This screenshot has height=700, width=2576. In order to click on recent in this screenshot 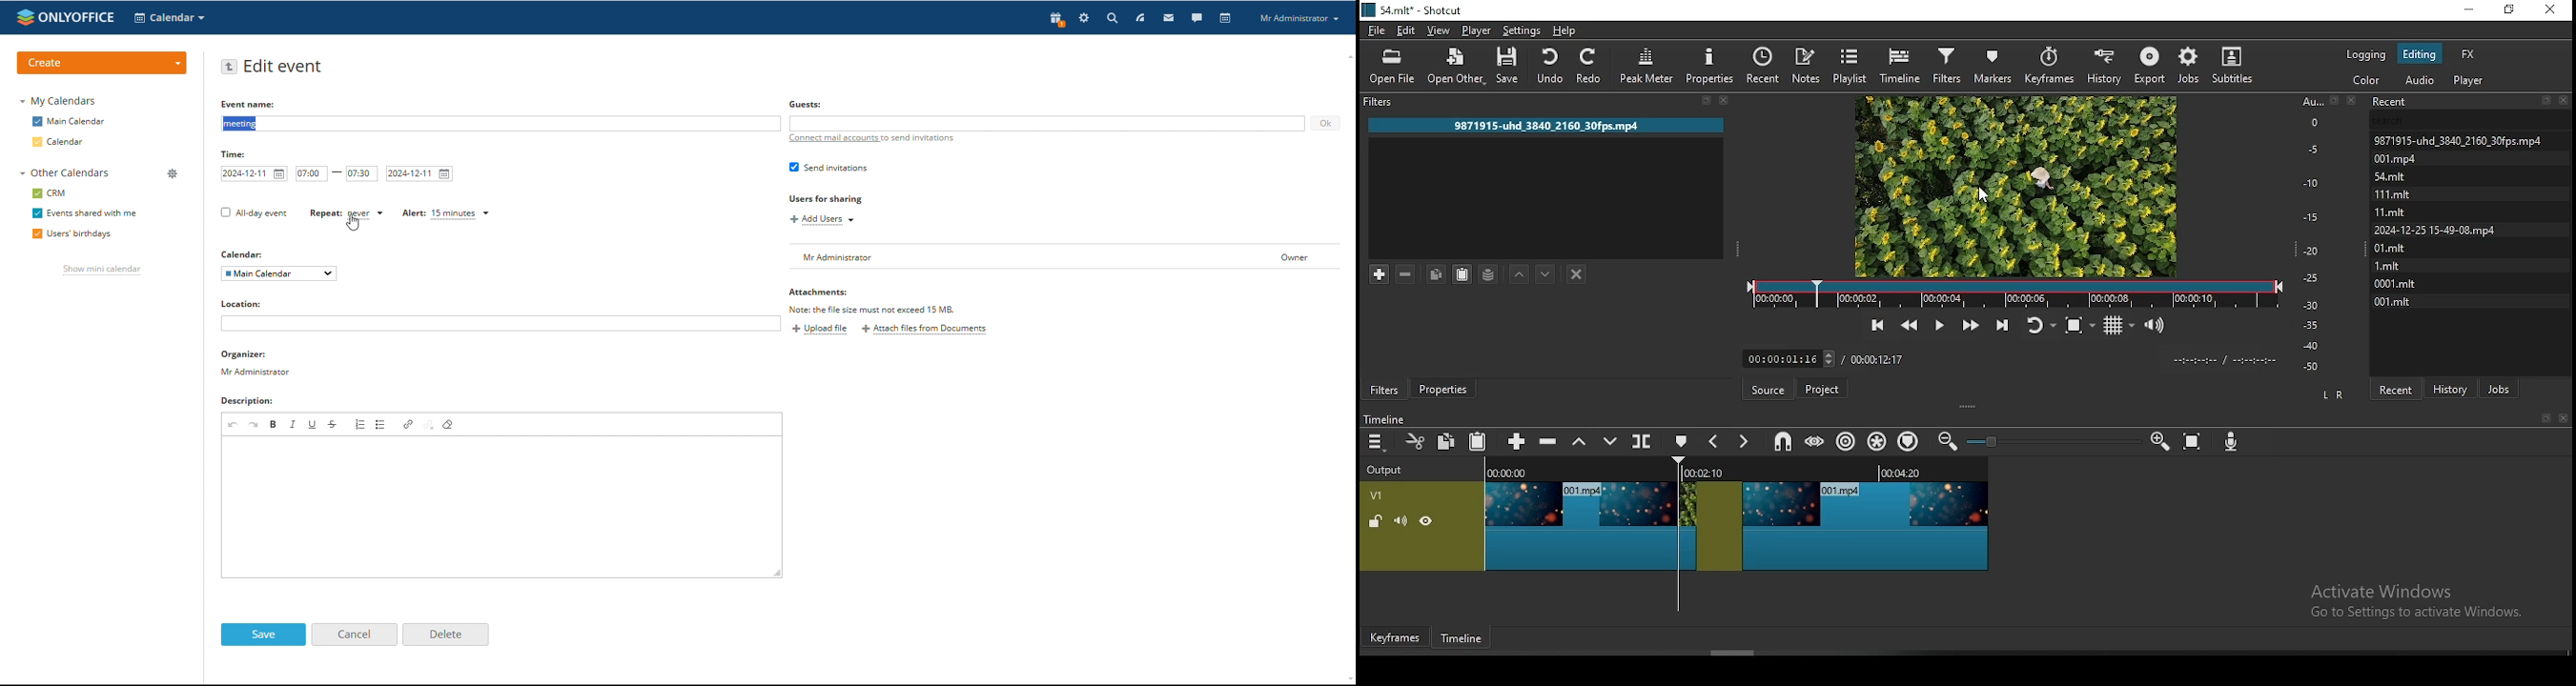, I will do `click(1764, 68)`.